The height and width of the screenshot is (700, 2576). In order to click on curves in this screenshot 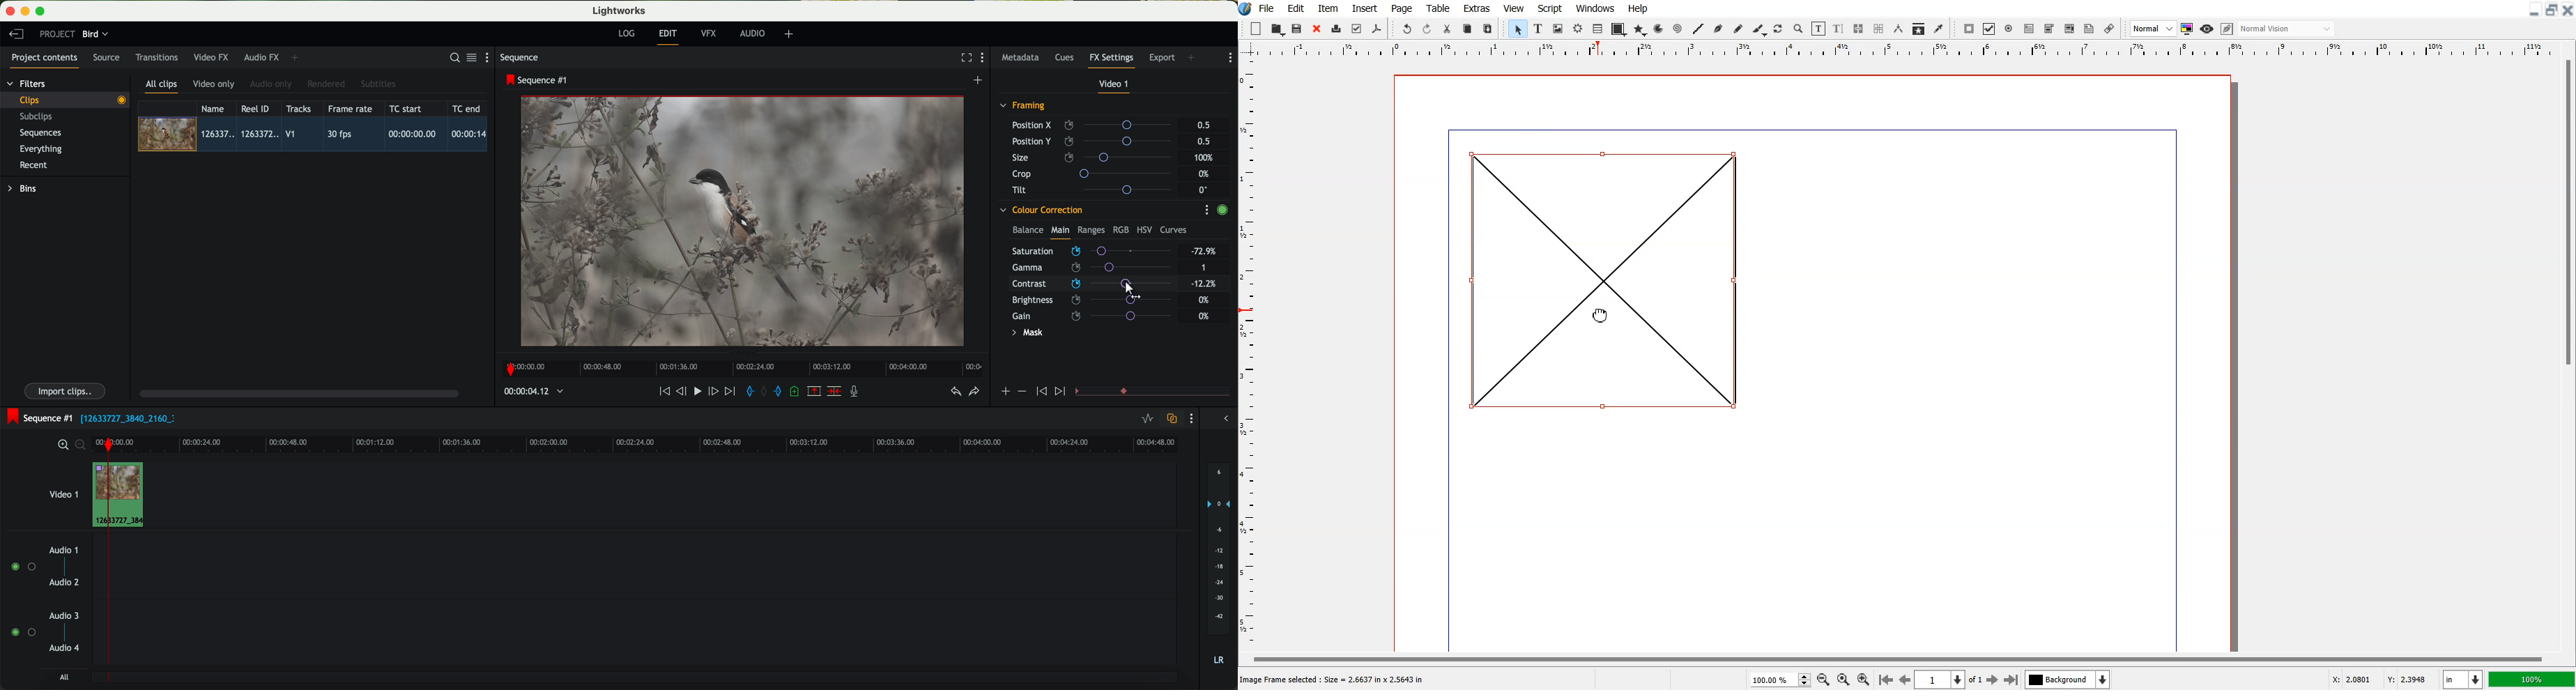, I will do `click(1174, 230)`.